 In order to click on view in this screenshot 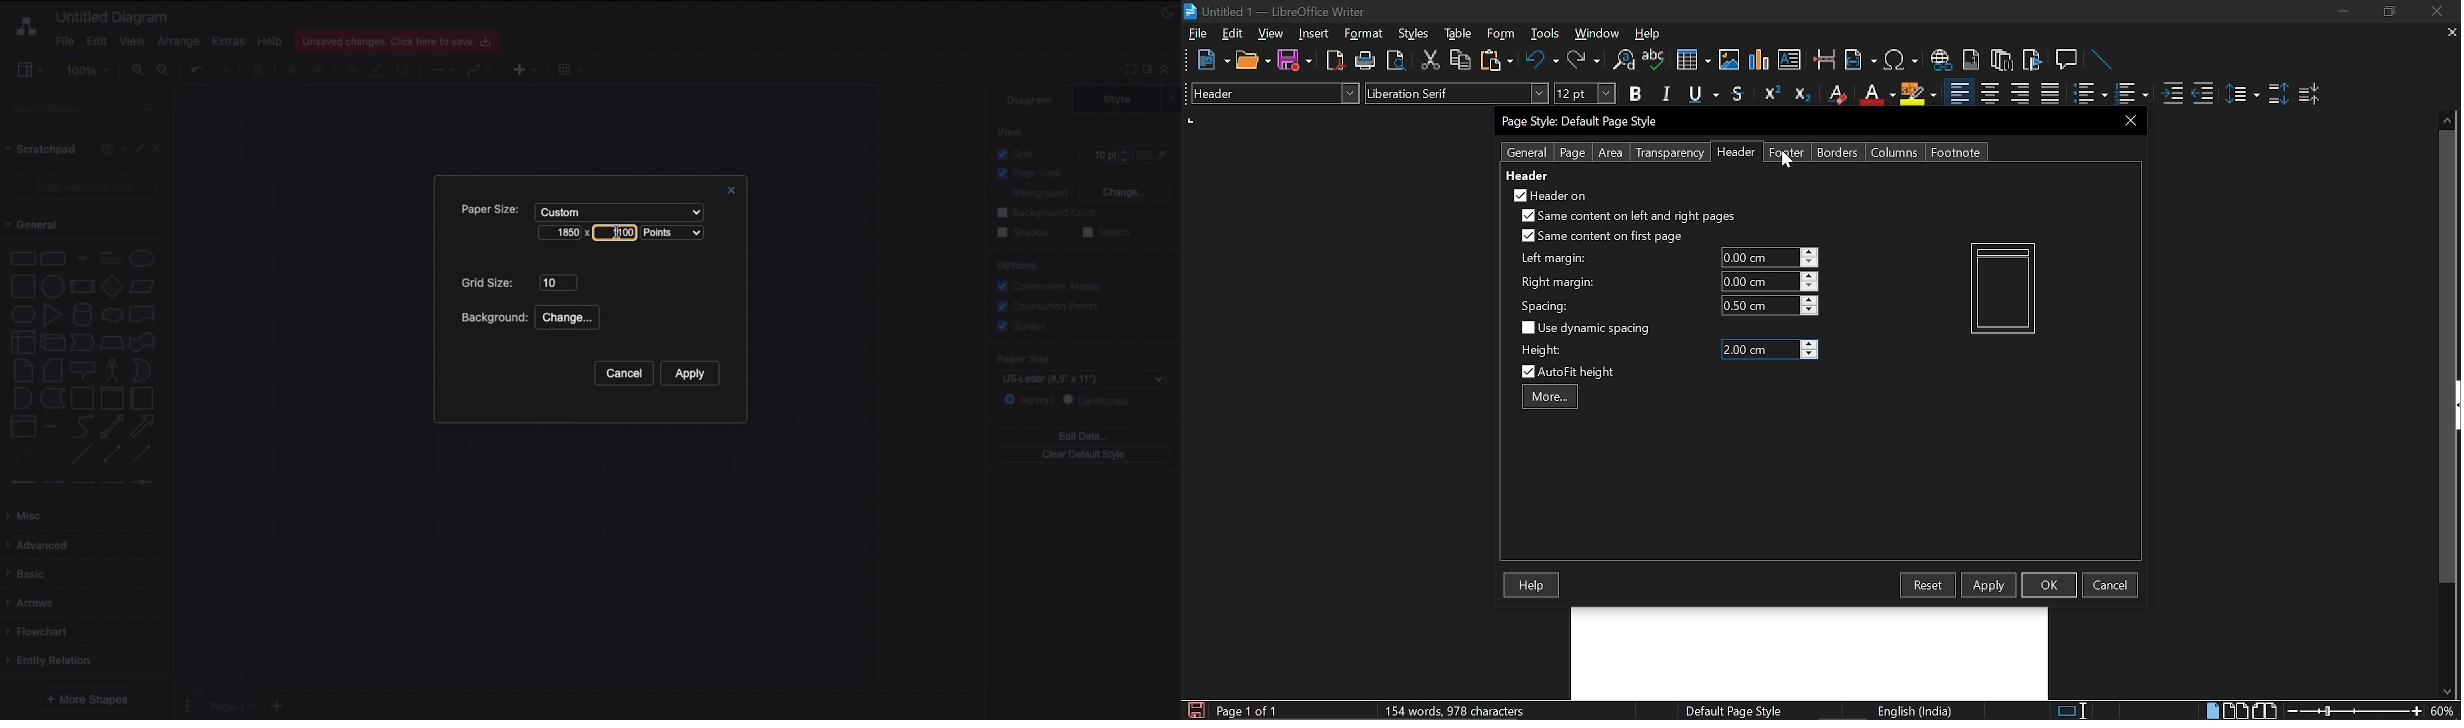, I will do `click(1271, 33)`.